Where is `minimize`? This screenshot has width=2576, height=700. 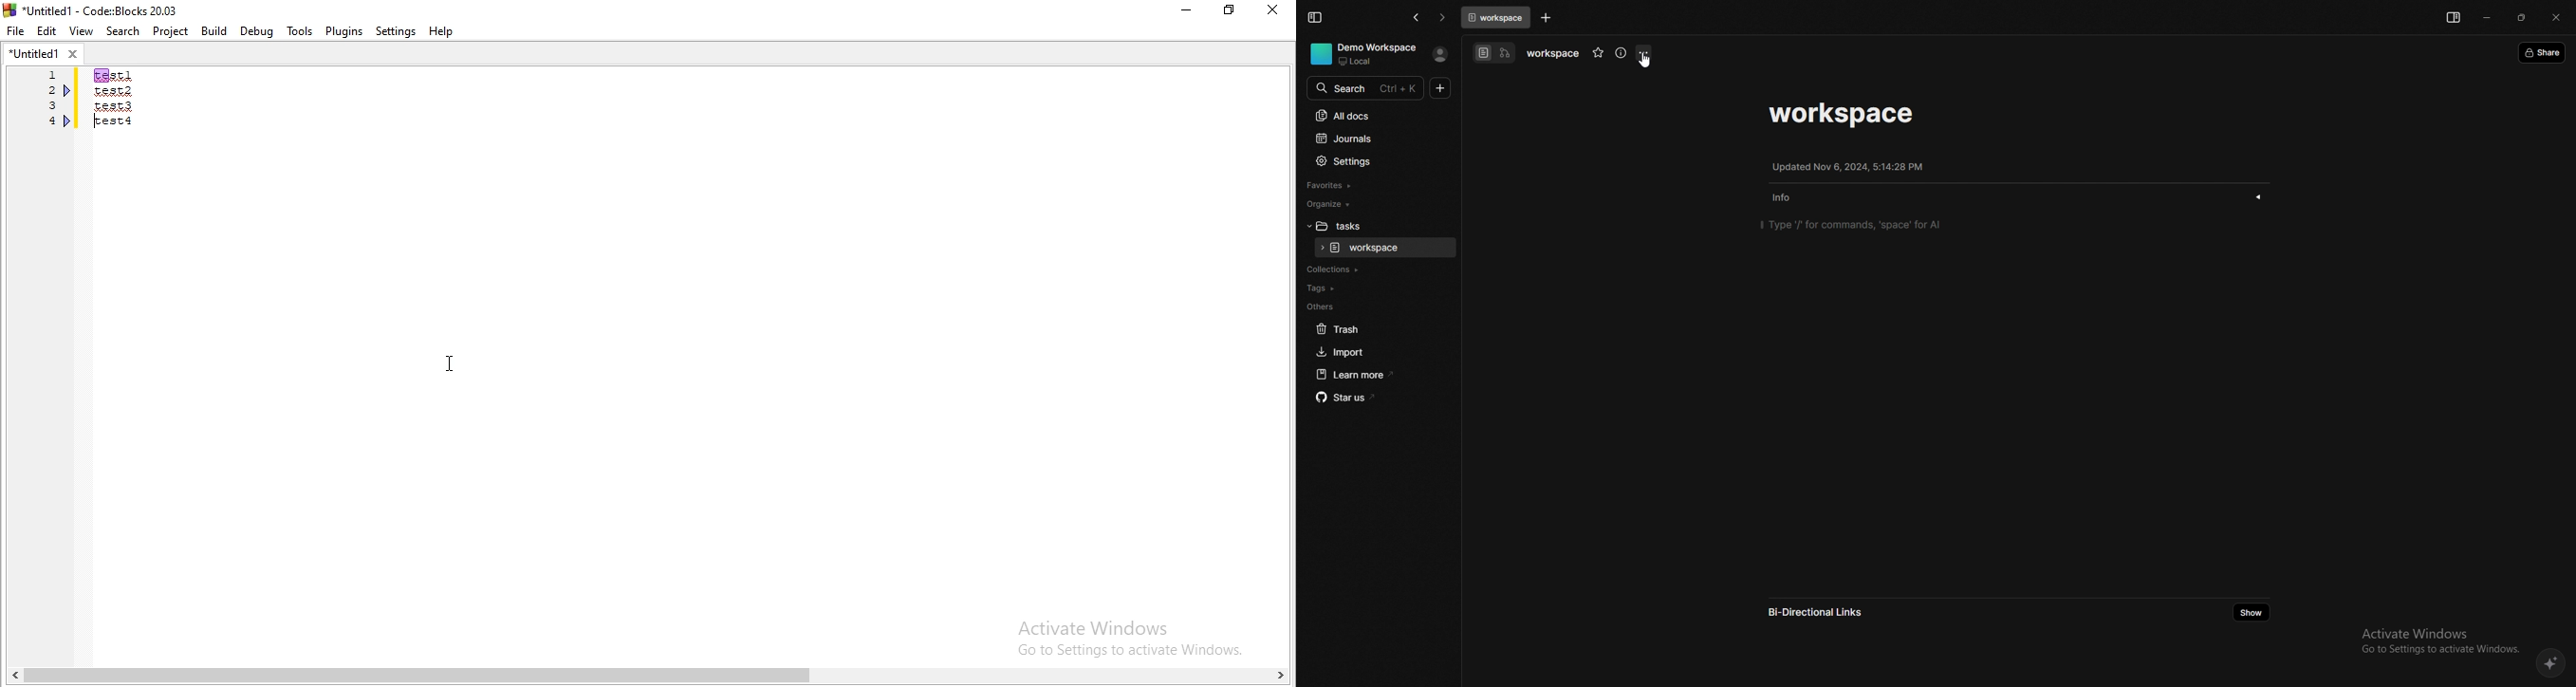 minimize is located at coordinates (2487, 17).